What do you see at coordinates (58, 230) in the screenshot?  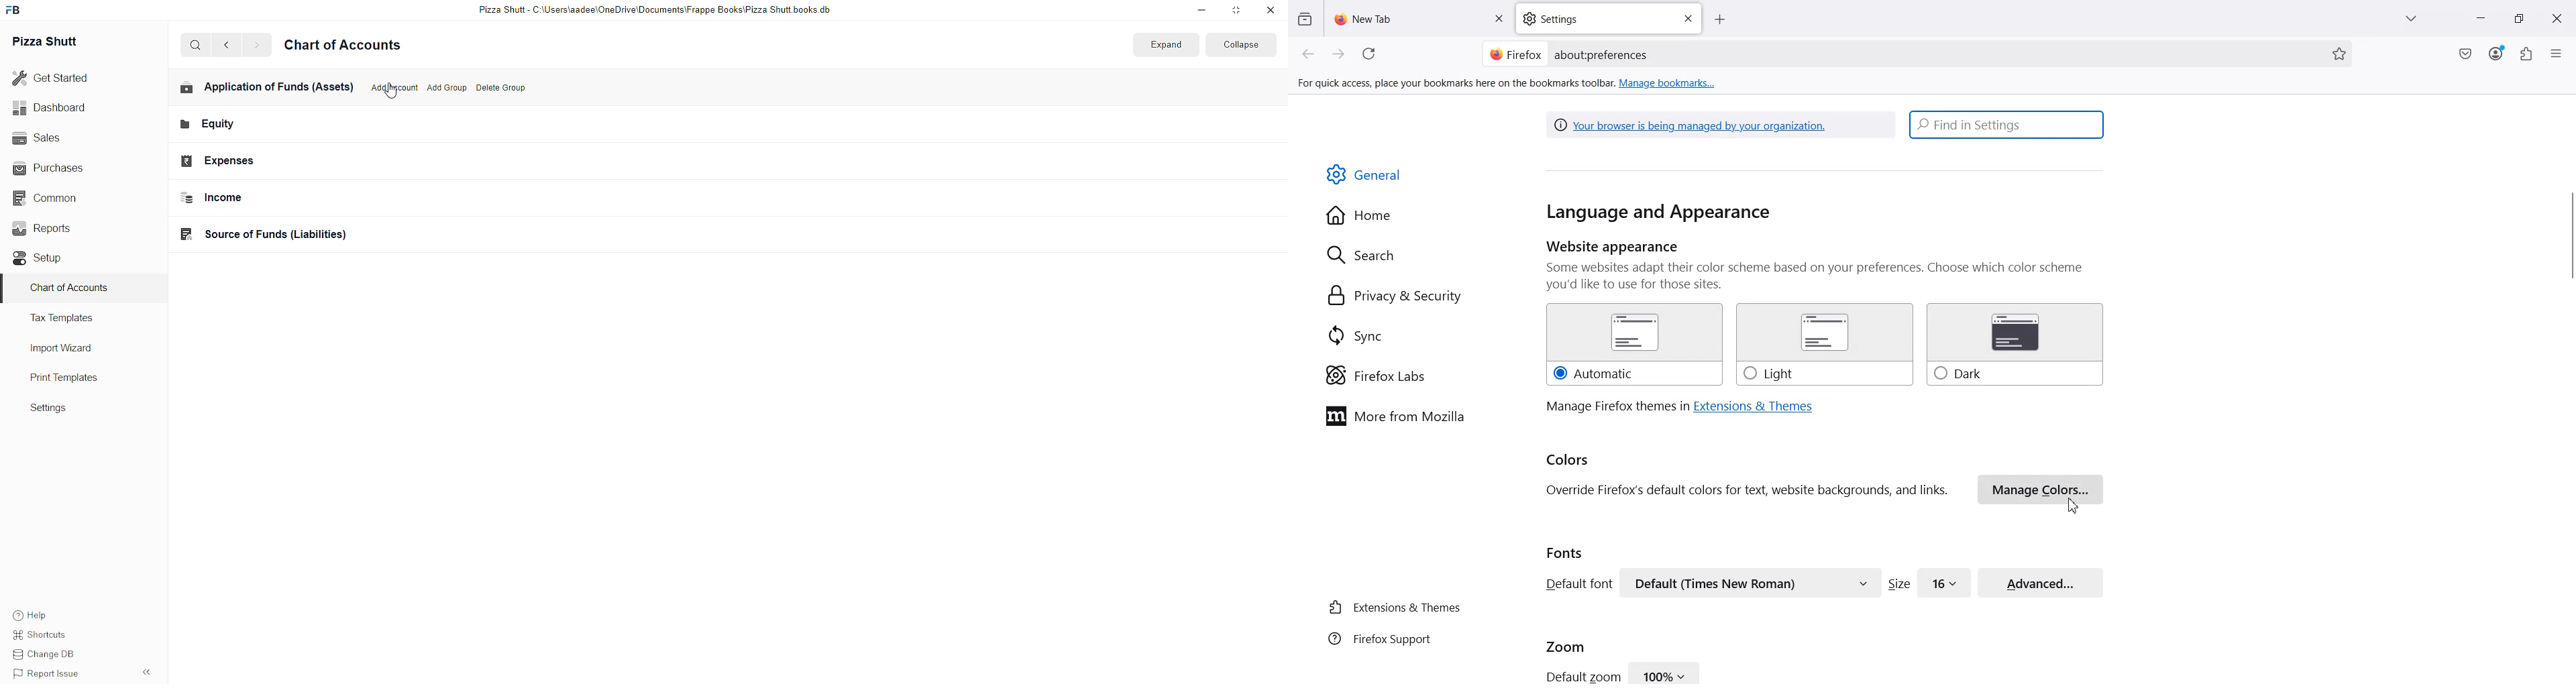 I see `Reports` at bounding box center [58, 230].